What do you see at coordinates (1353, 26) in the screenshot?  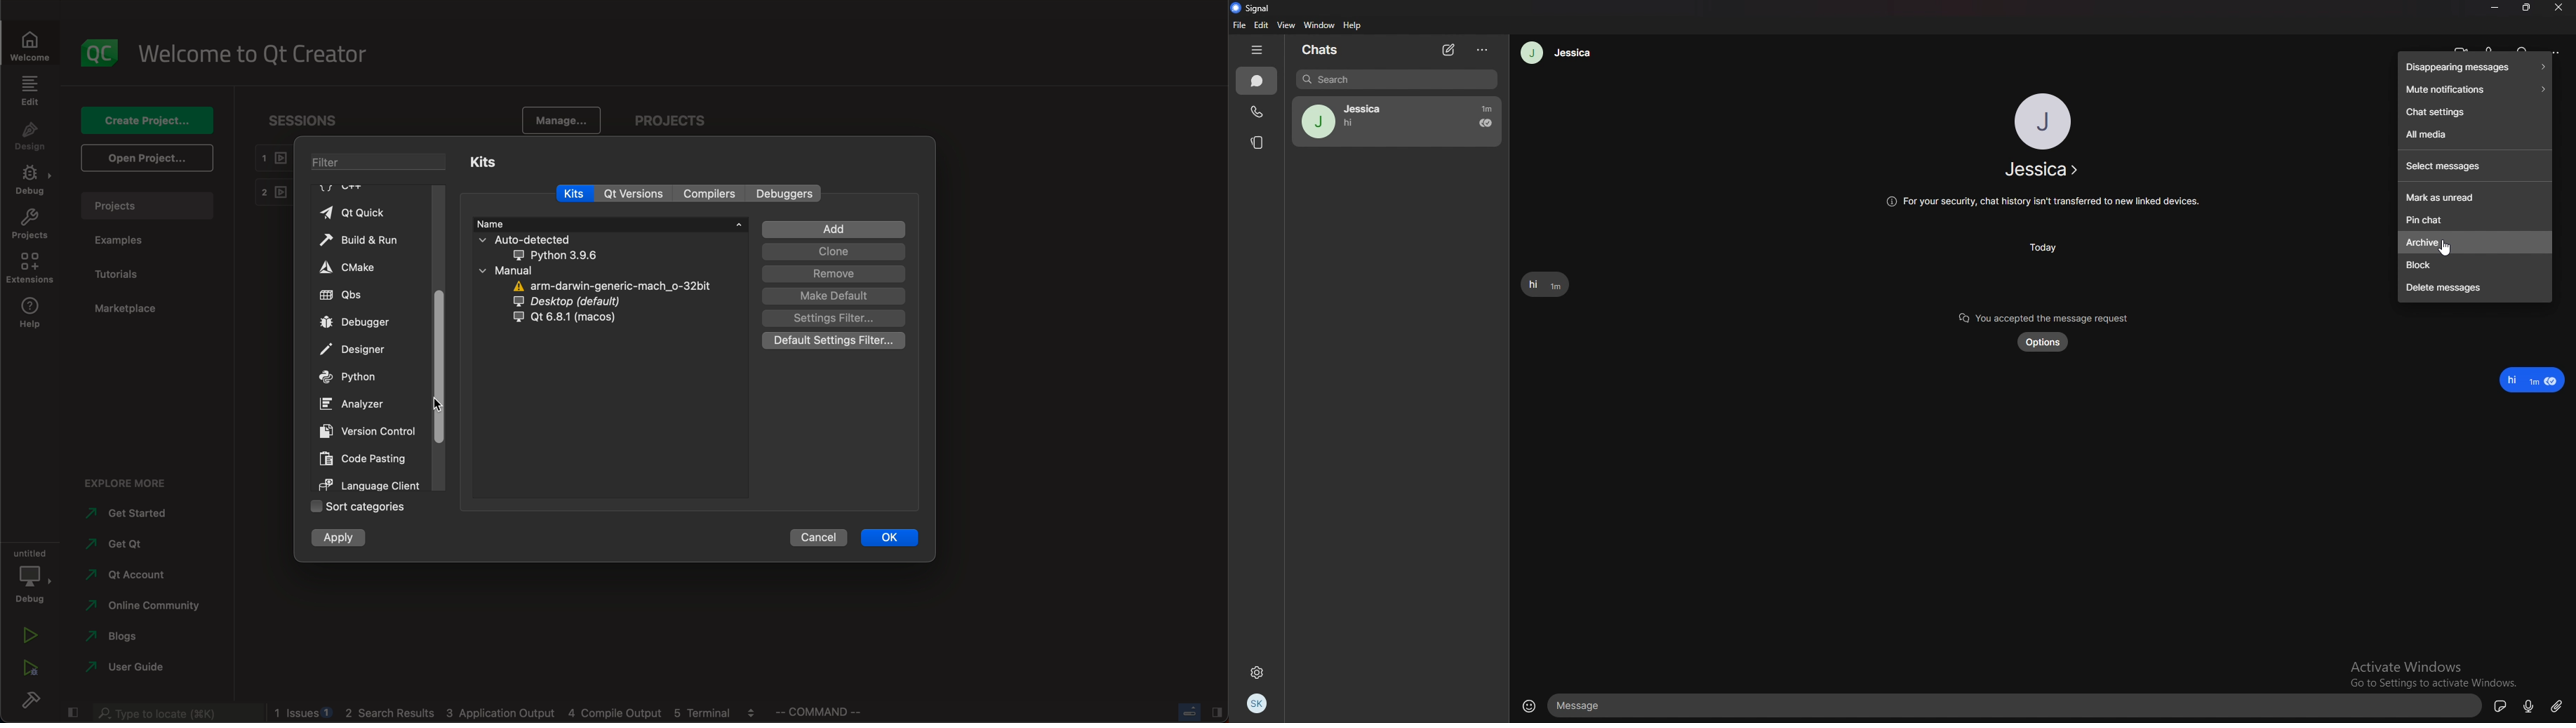 I see `help` at bounding box center [1353, 26].